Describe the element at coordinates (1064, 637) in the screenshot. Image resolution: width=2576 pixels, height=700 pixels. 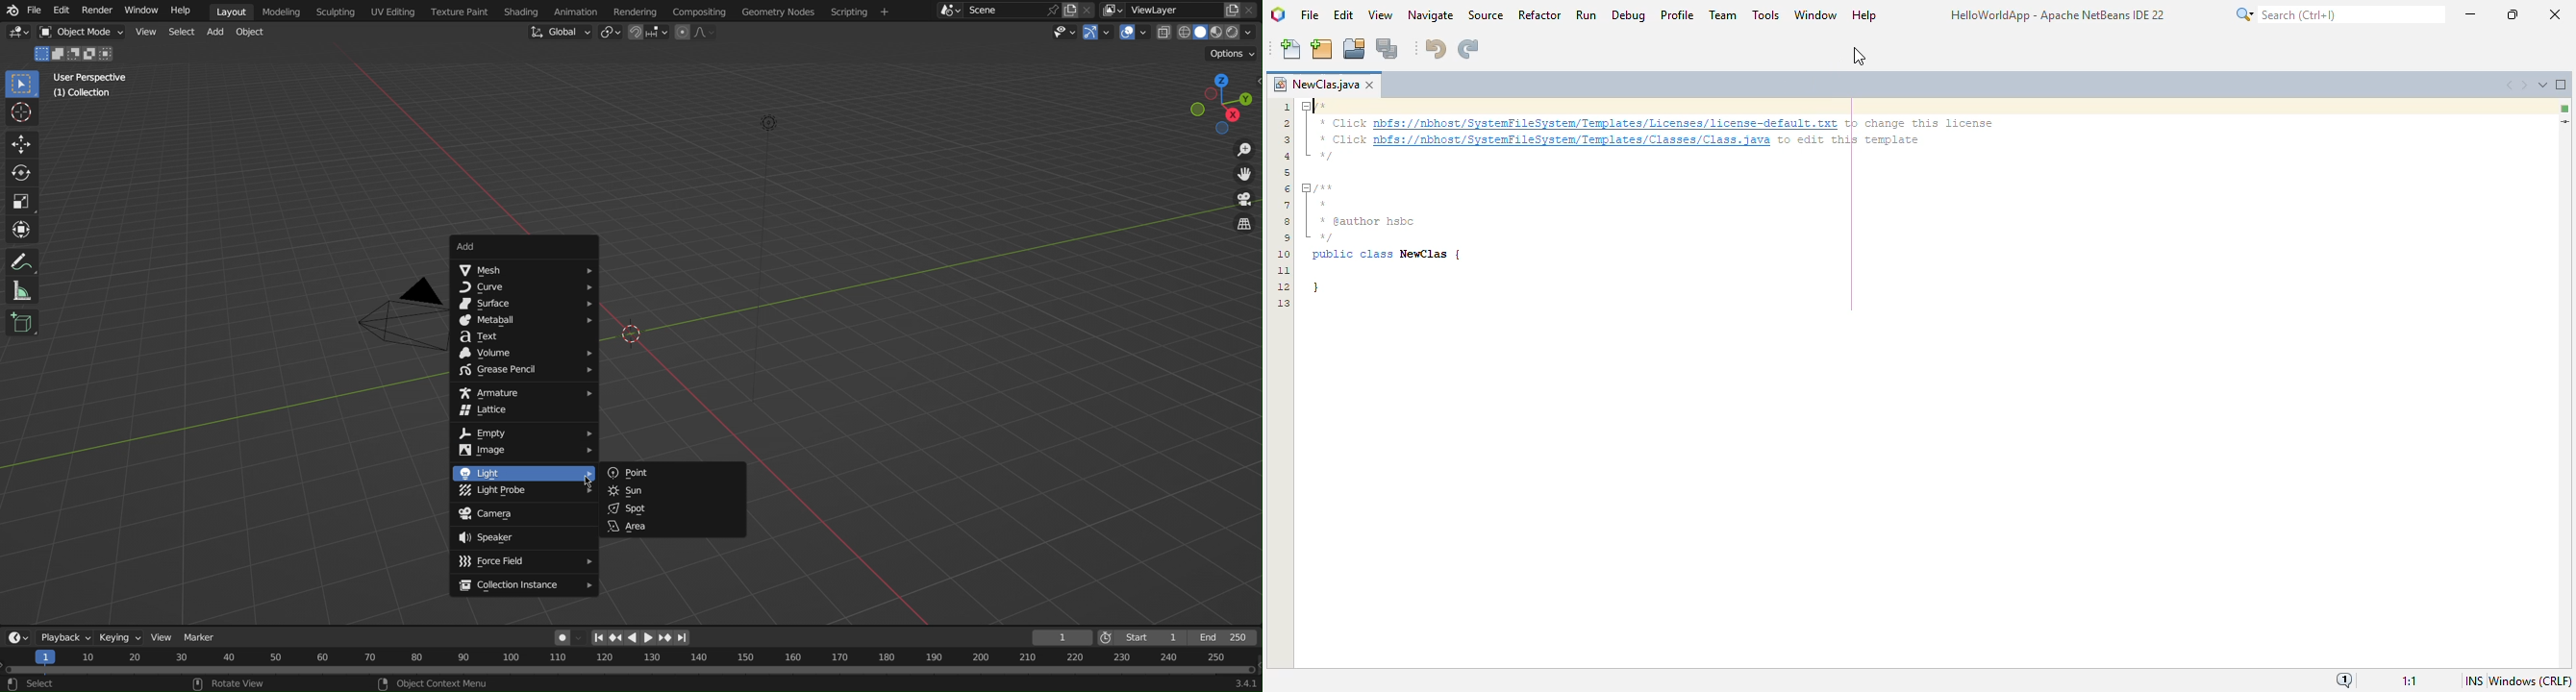
I see `Frame 1` at that location.